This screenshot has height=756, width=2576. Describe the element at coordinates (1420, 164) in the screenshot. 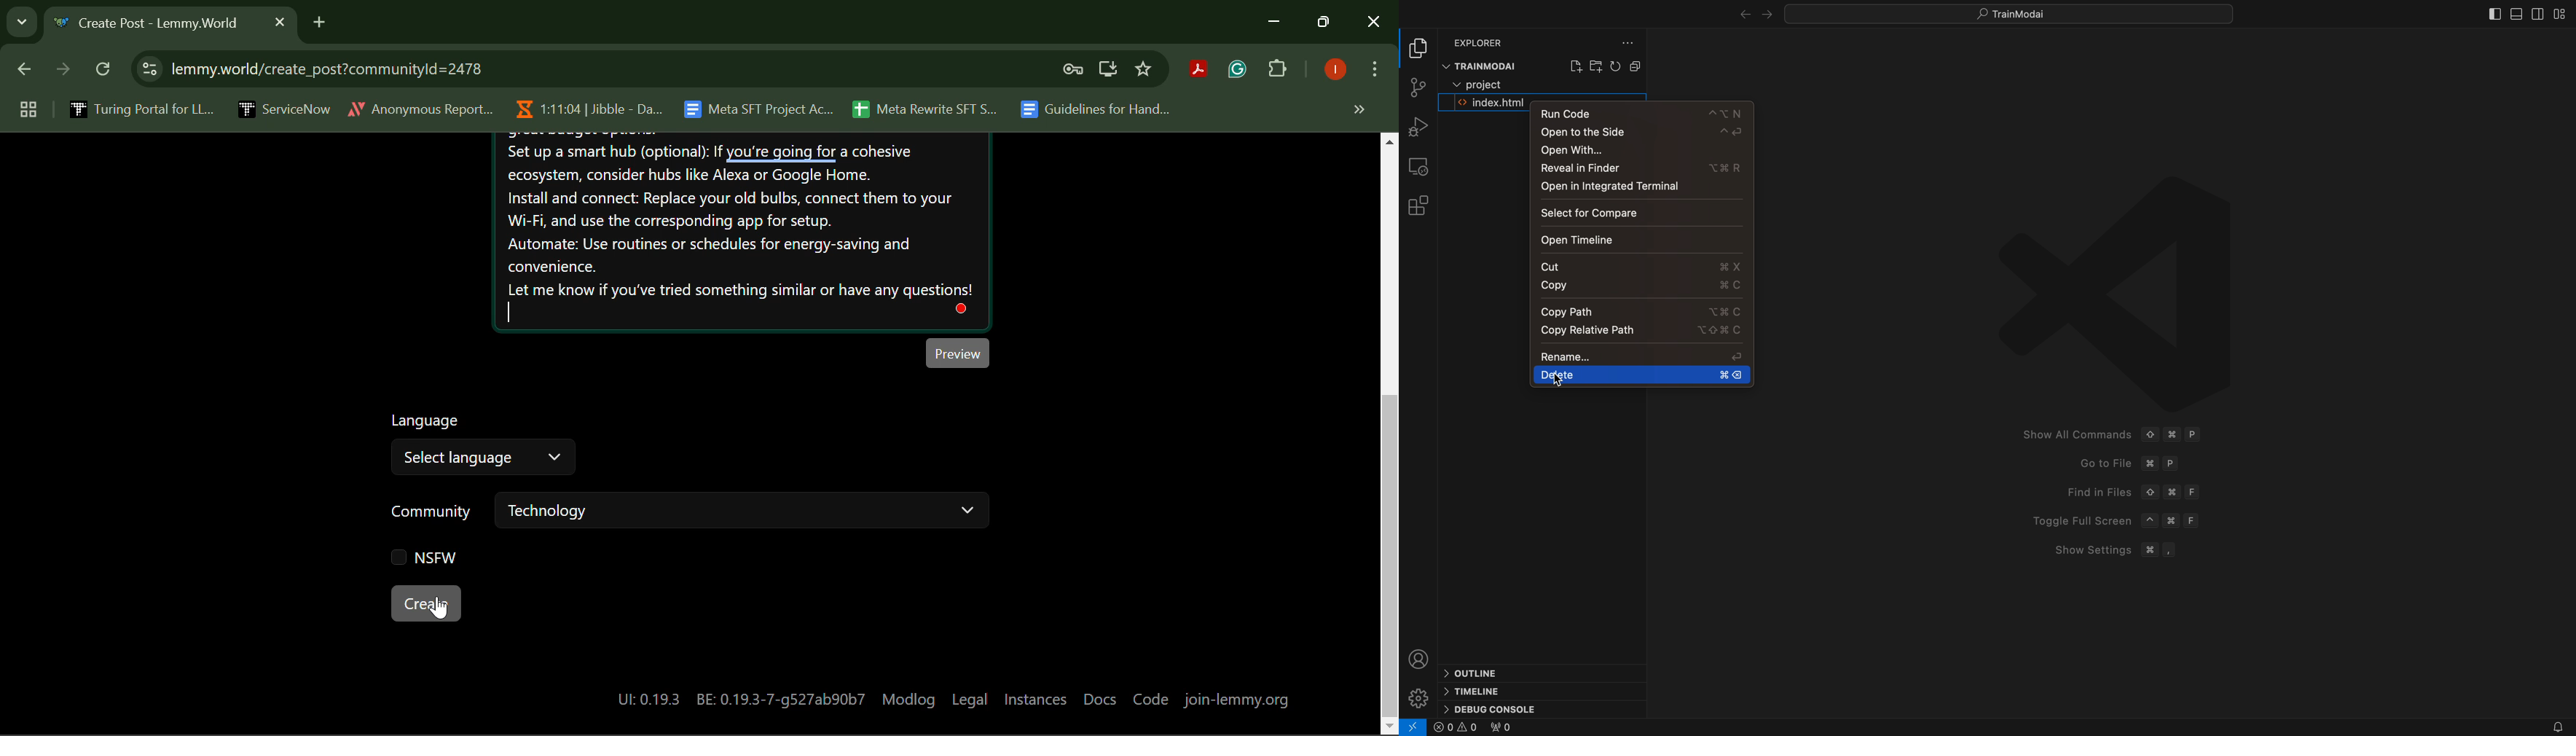

I see `remote explore` at that location.